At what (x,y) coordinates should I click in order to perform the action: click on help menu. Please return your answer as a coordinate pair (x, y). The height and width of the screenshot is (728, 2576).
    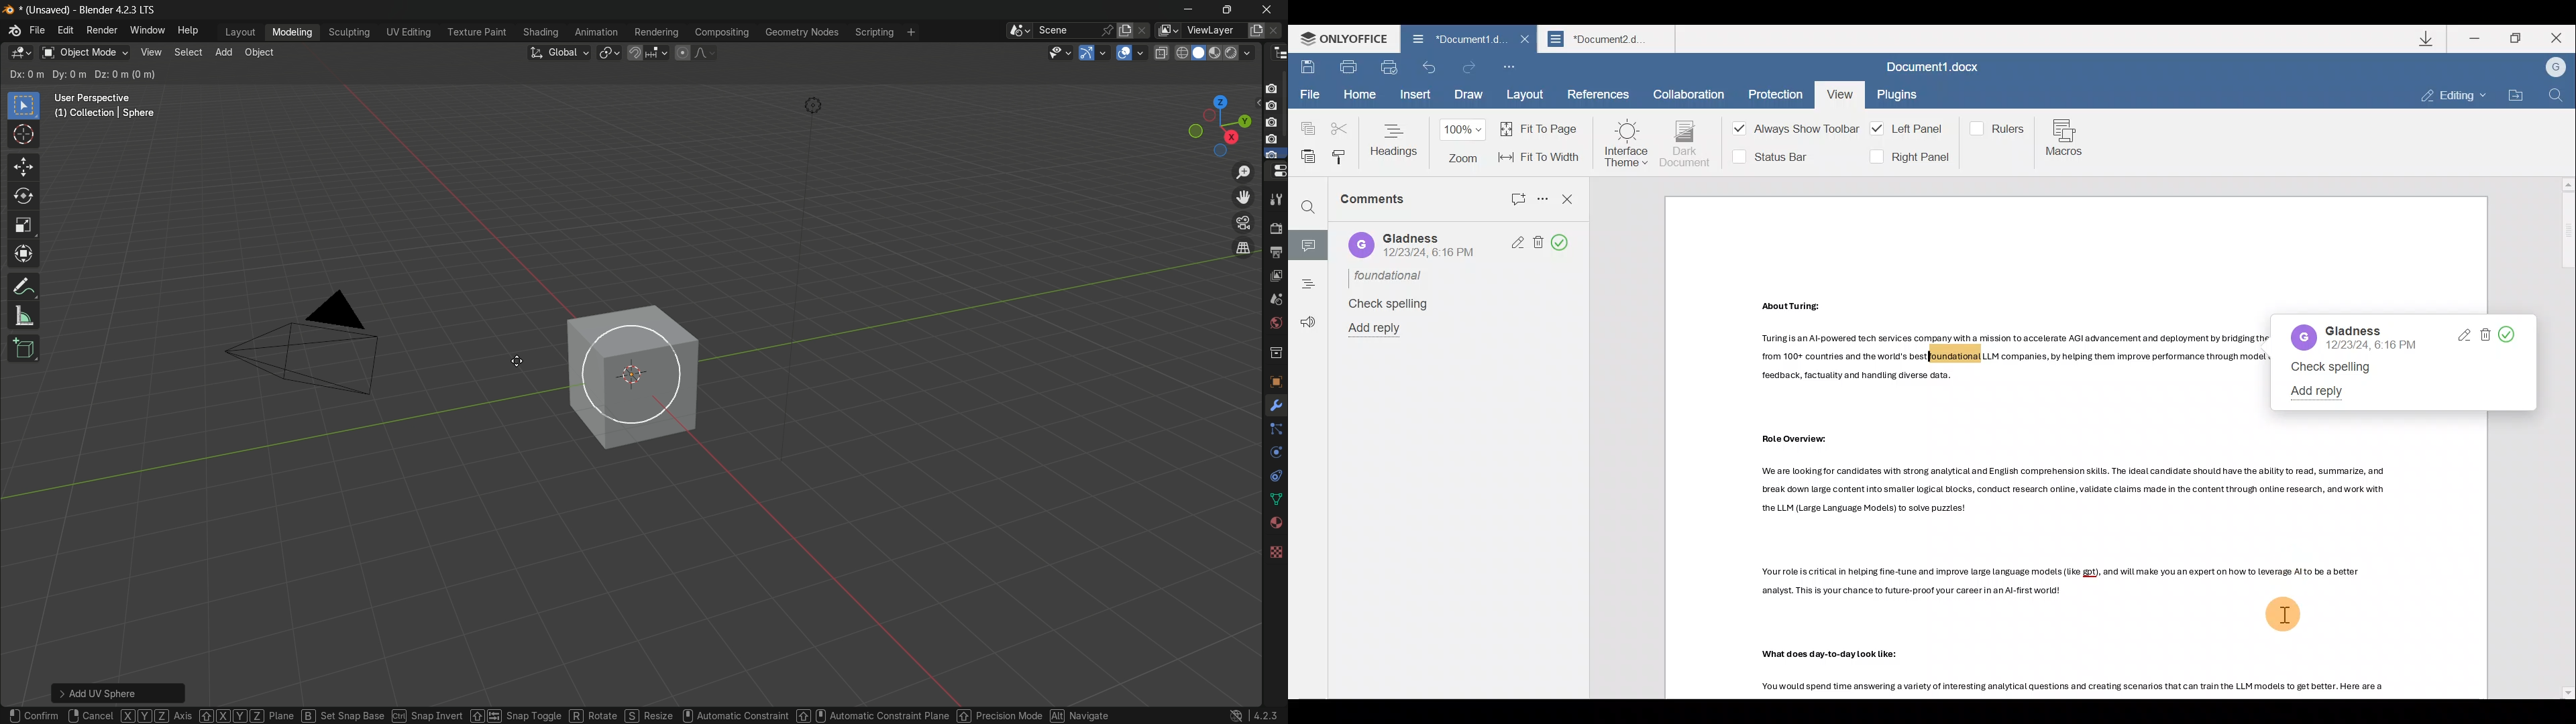
    Looking at the image, I should click on (188, 29).